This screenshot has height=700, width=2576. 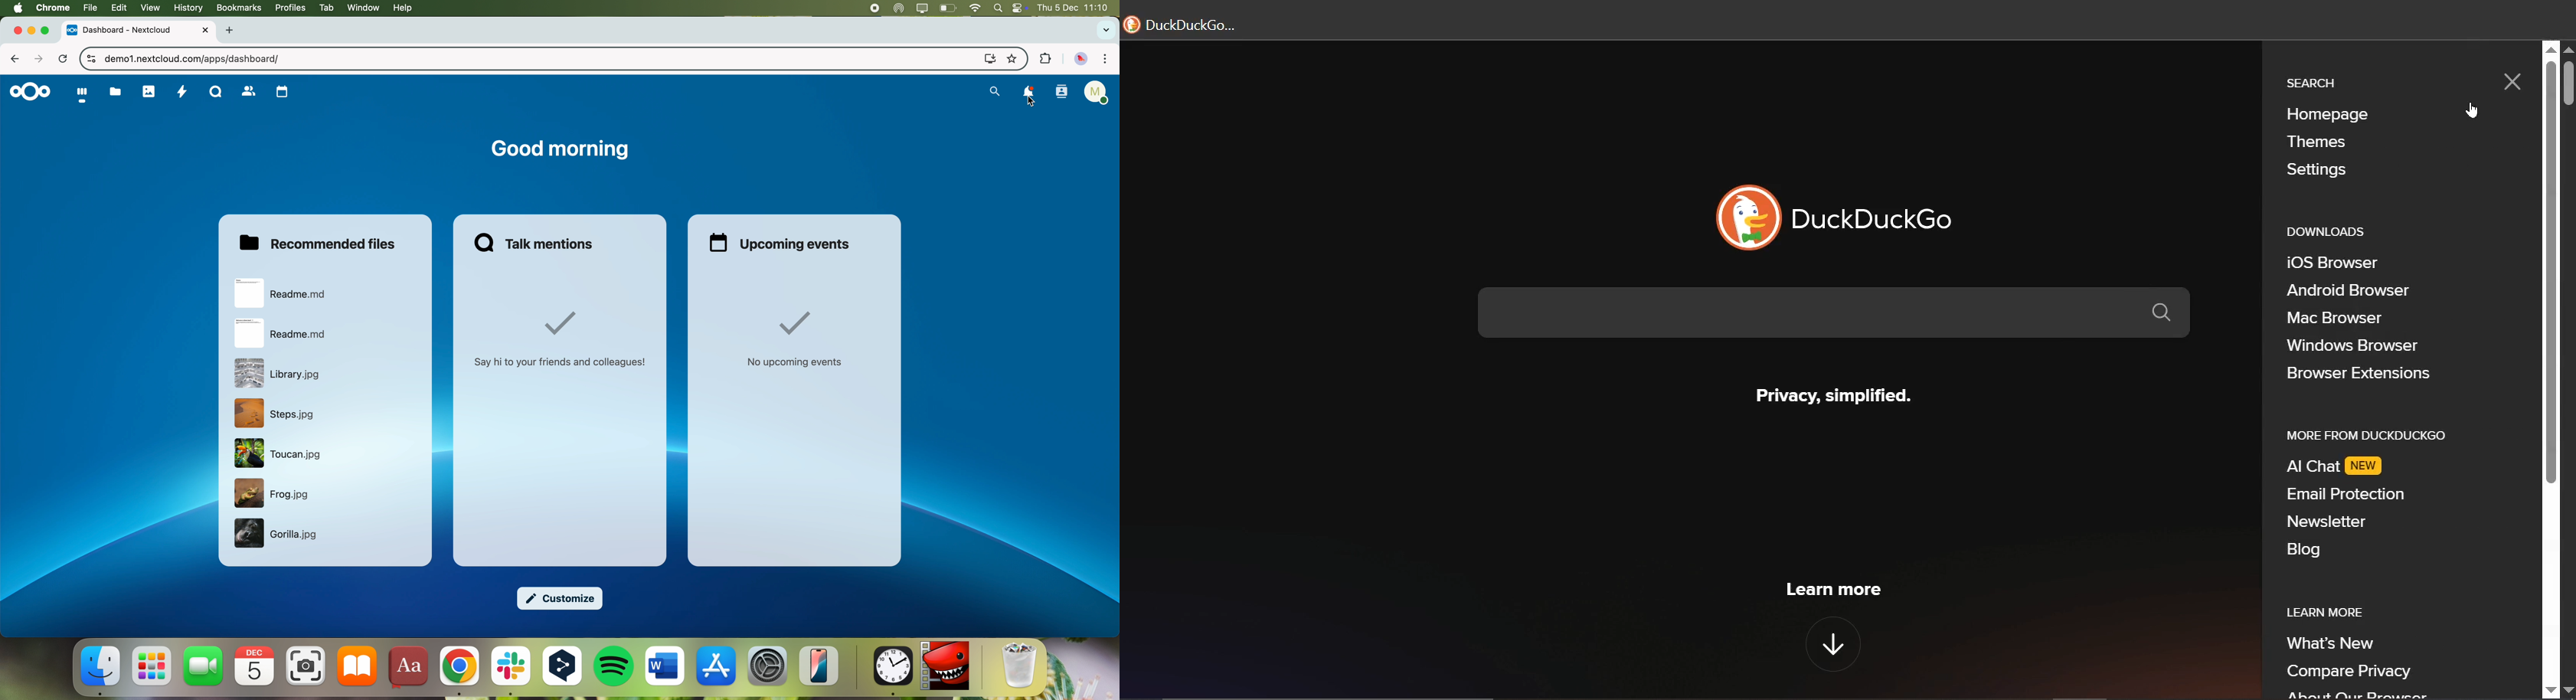 What do you see at coordinates (232, 31) in the screenshot?
I see `new tab` at bounding box center [232, 31].